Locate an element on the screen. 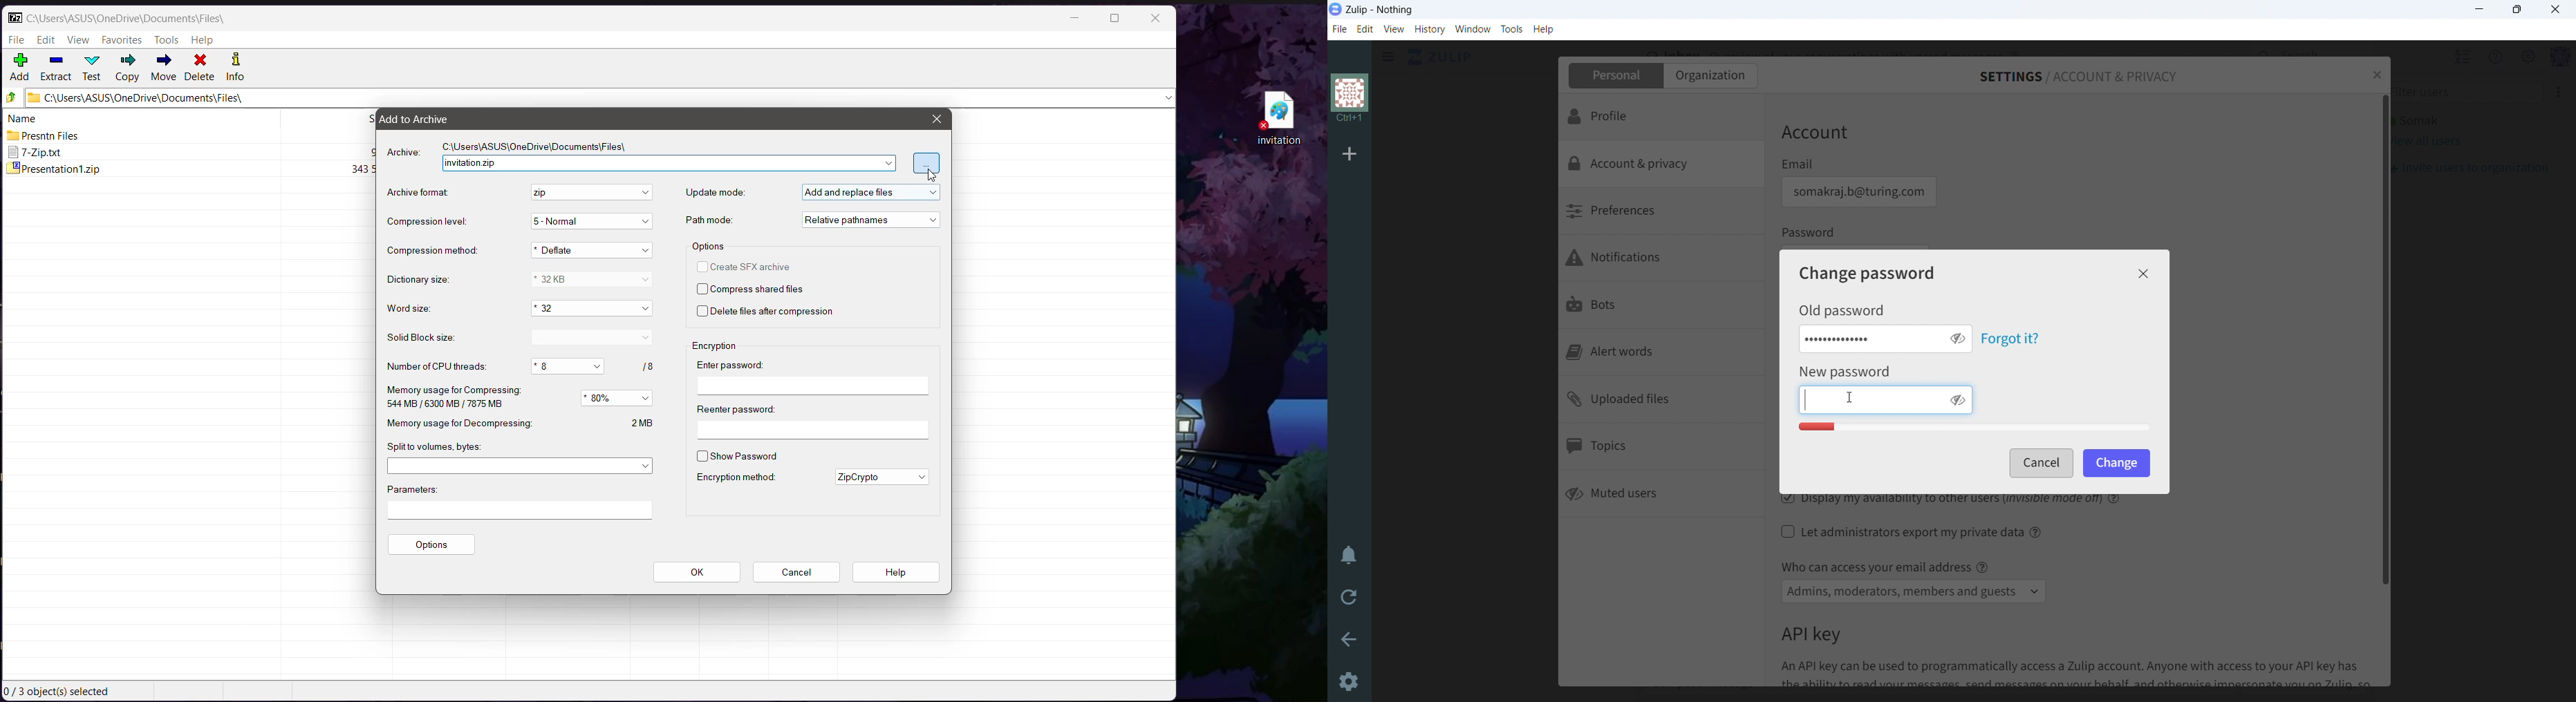 The width and height of the screenshot is (2576, 728). Set the Word size is located at coordinates (590, 309).